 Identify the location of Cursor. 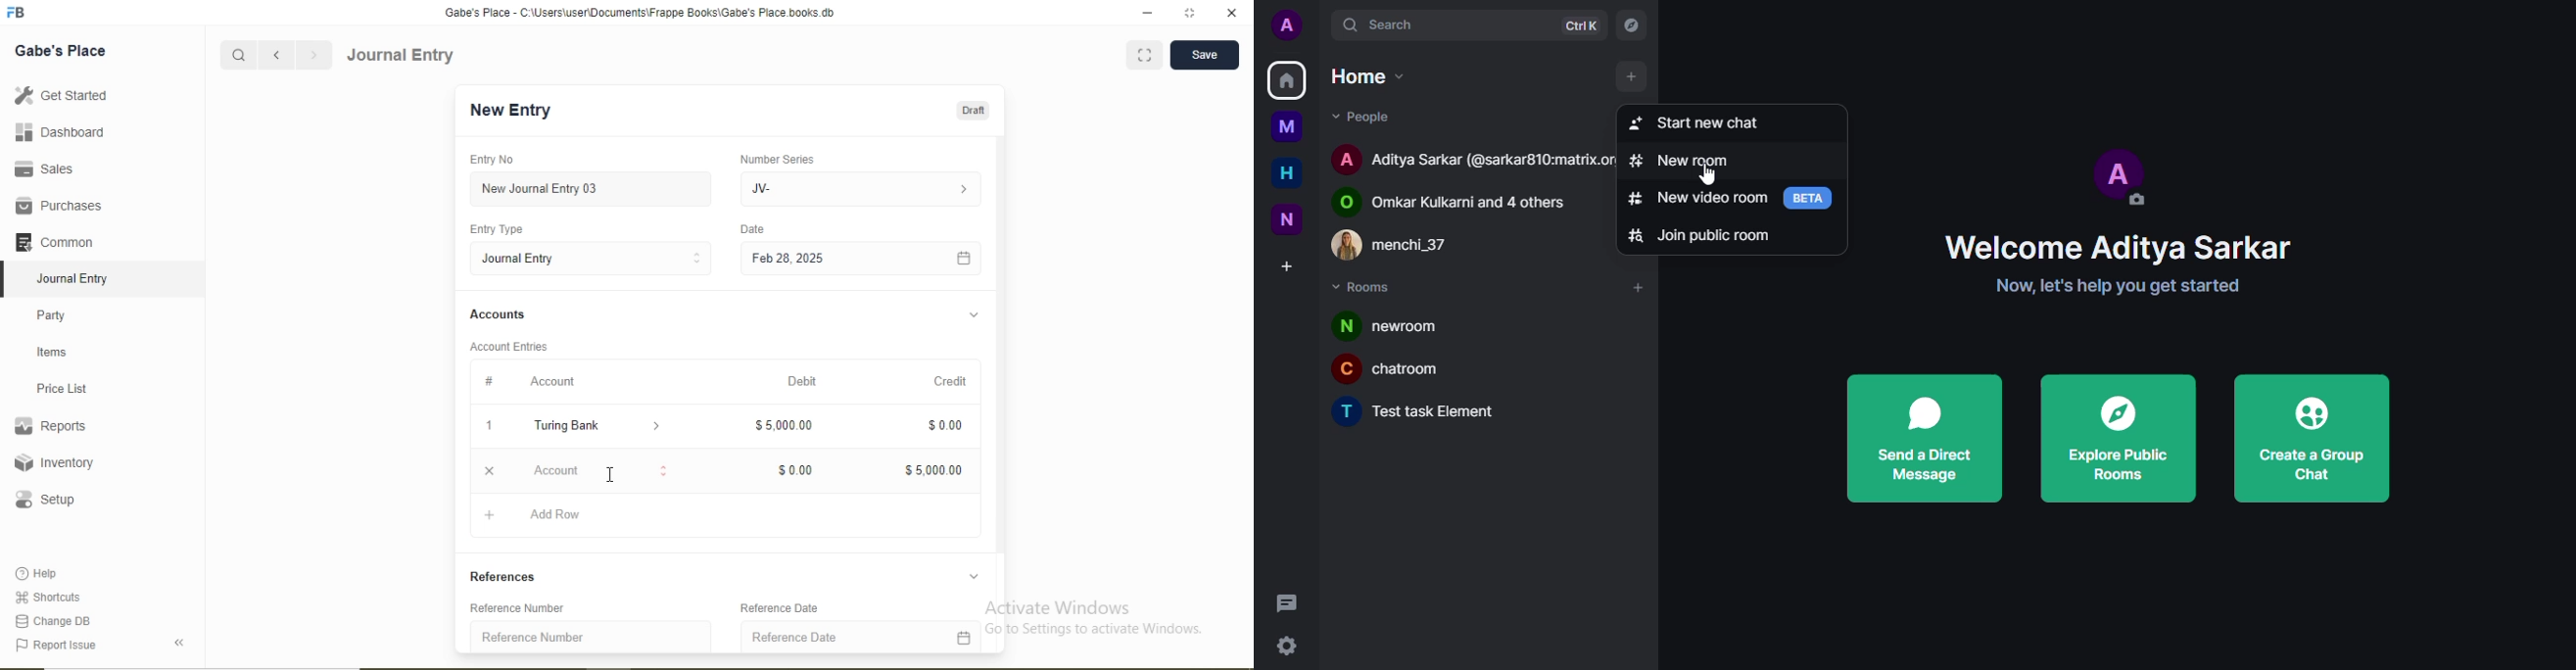
(610, 474).